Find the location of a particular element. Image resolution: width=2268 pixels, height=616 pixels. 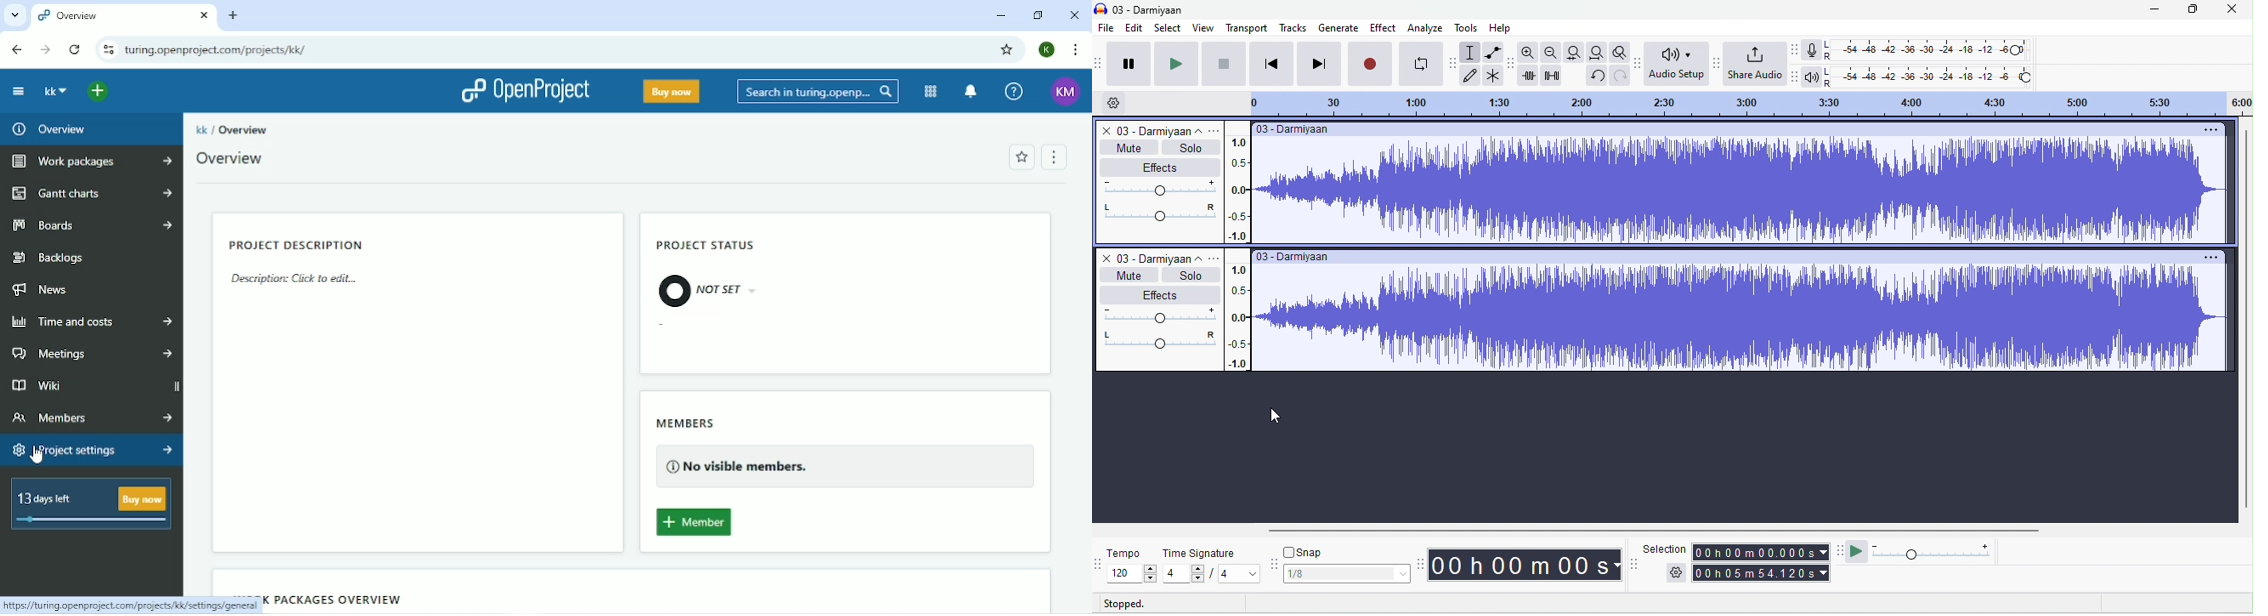

select is located at coordinates (1169, 27).